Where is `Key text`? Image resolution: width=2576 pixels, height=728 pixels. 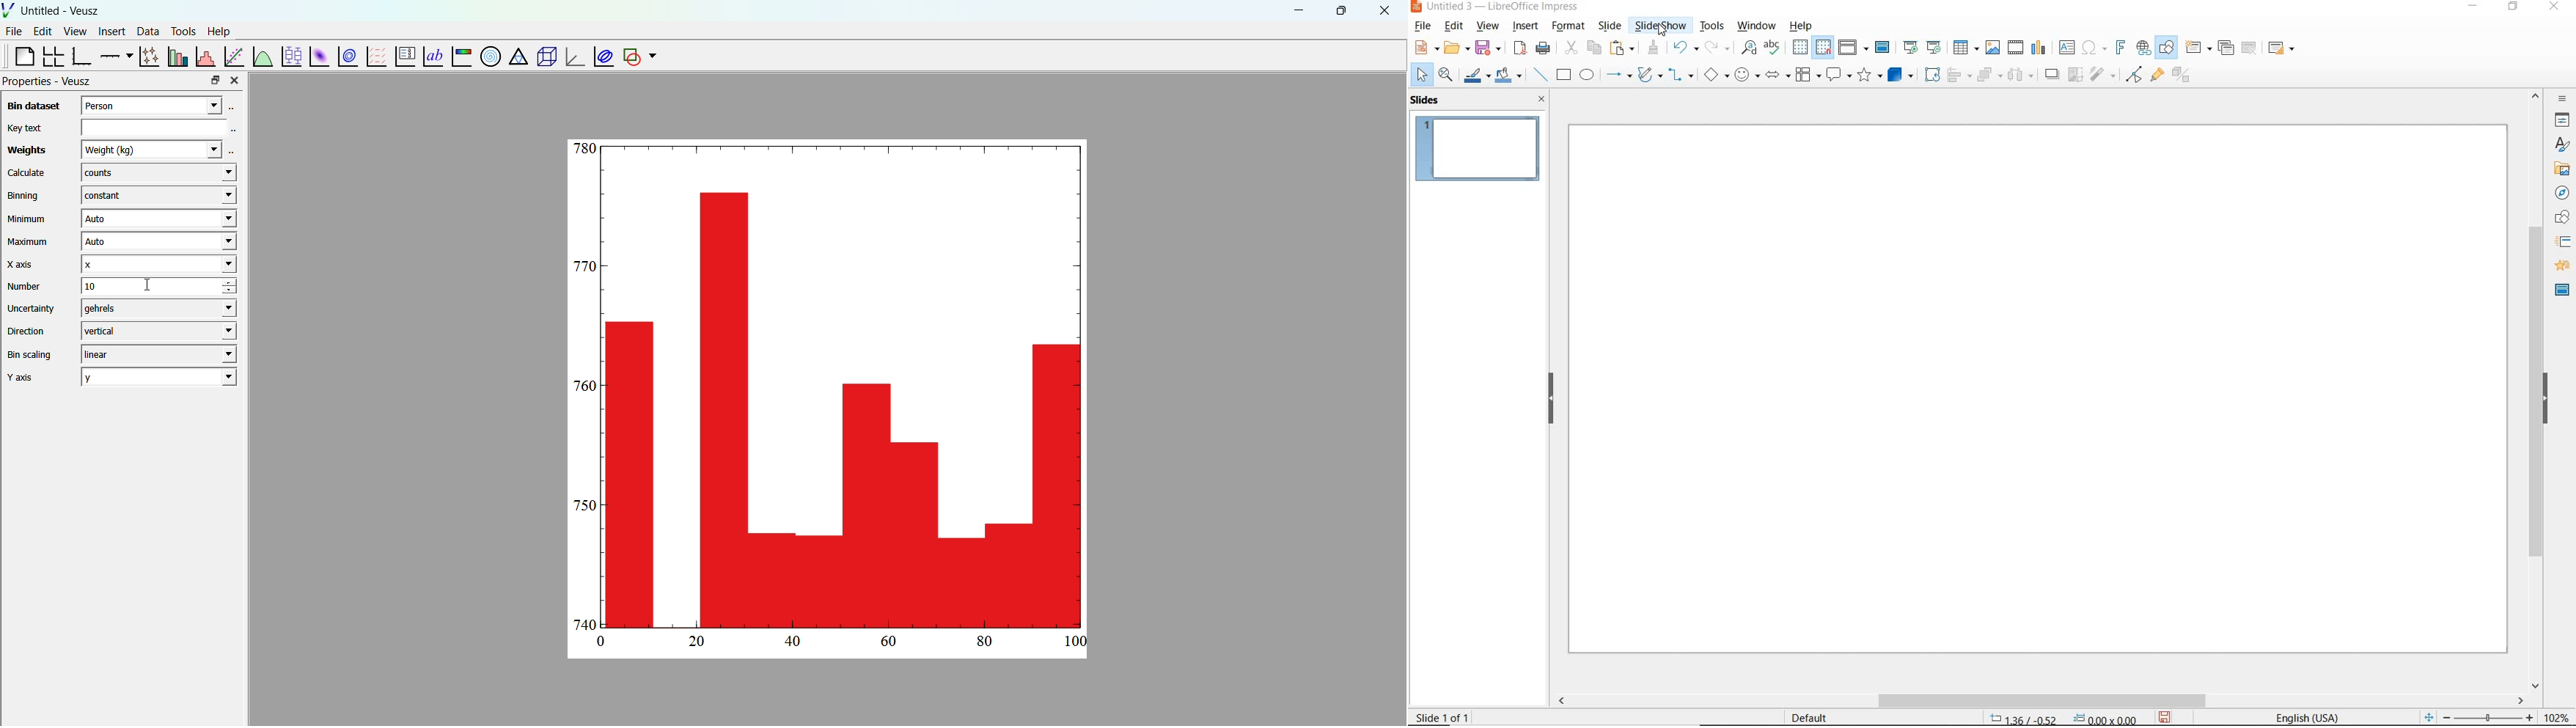
Key text is located at coordinates (23, 128).